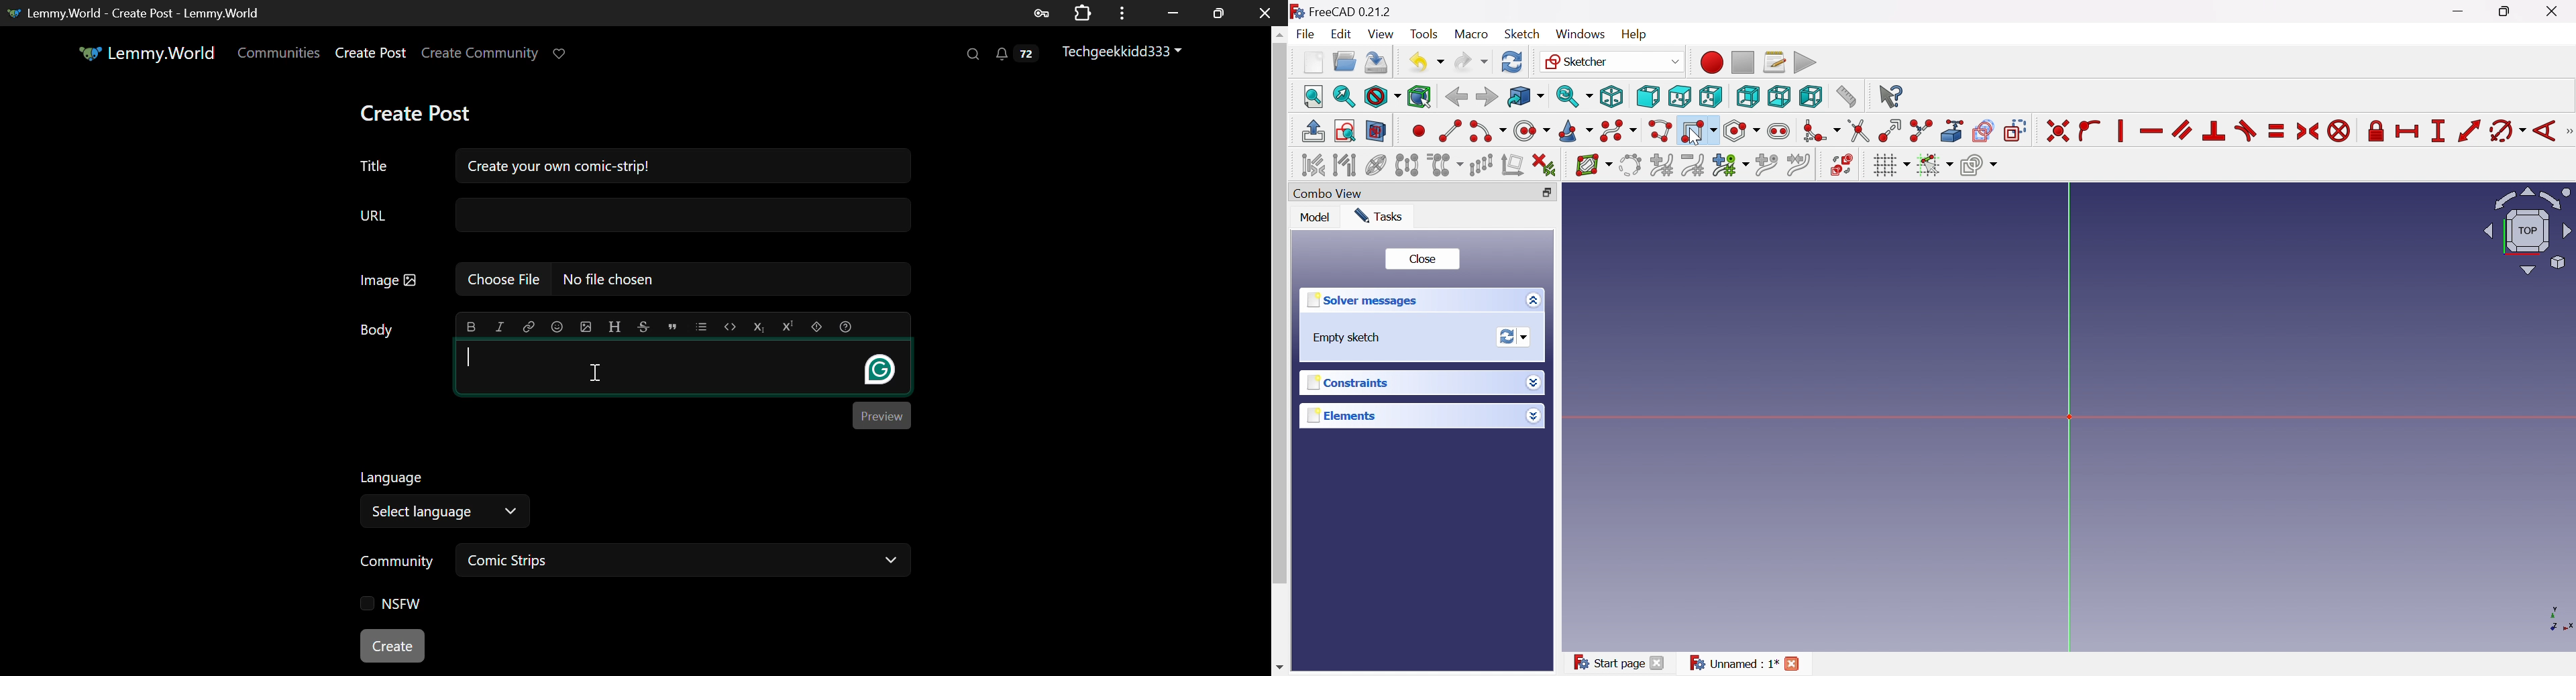 The height and width of the screenshot is (700, 2576). Describe the element at coordinates (1420, 98) in the screenshot. I see `Bounding box` at that location.